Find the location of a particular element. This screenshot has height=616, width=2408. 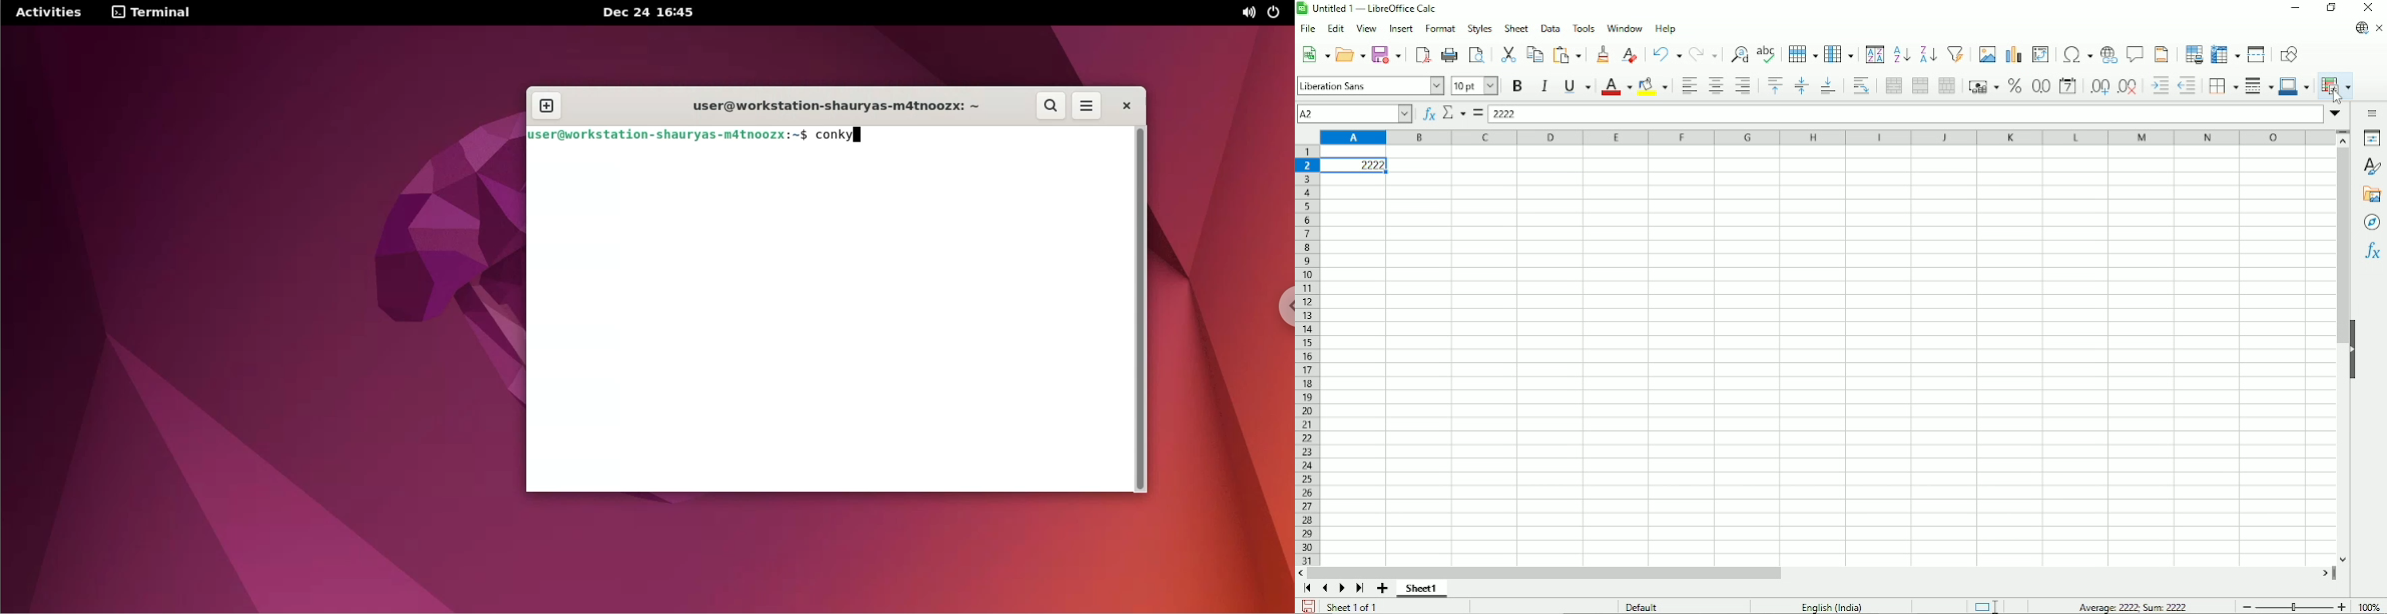

Insert special characters is located at coordinates (2075, 53).